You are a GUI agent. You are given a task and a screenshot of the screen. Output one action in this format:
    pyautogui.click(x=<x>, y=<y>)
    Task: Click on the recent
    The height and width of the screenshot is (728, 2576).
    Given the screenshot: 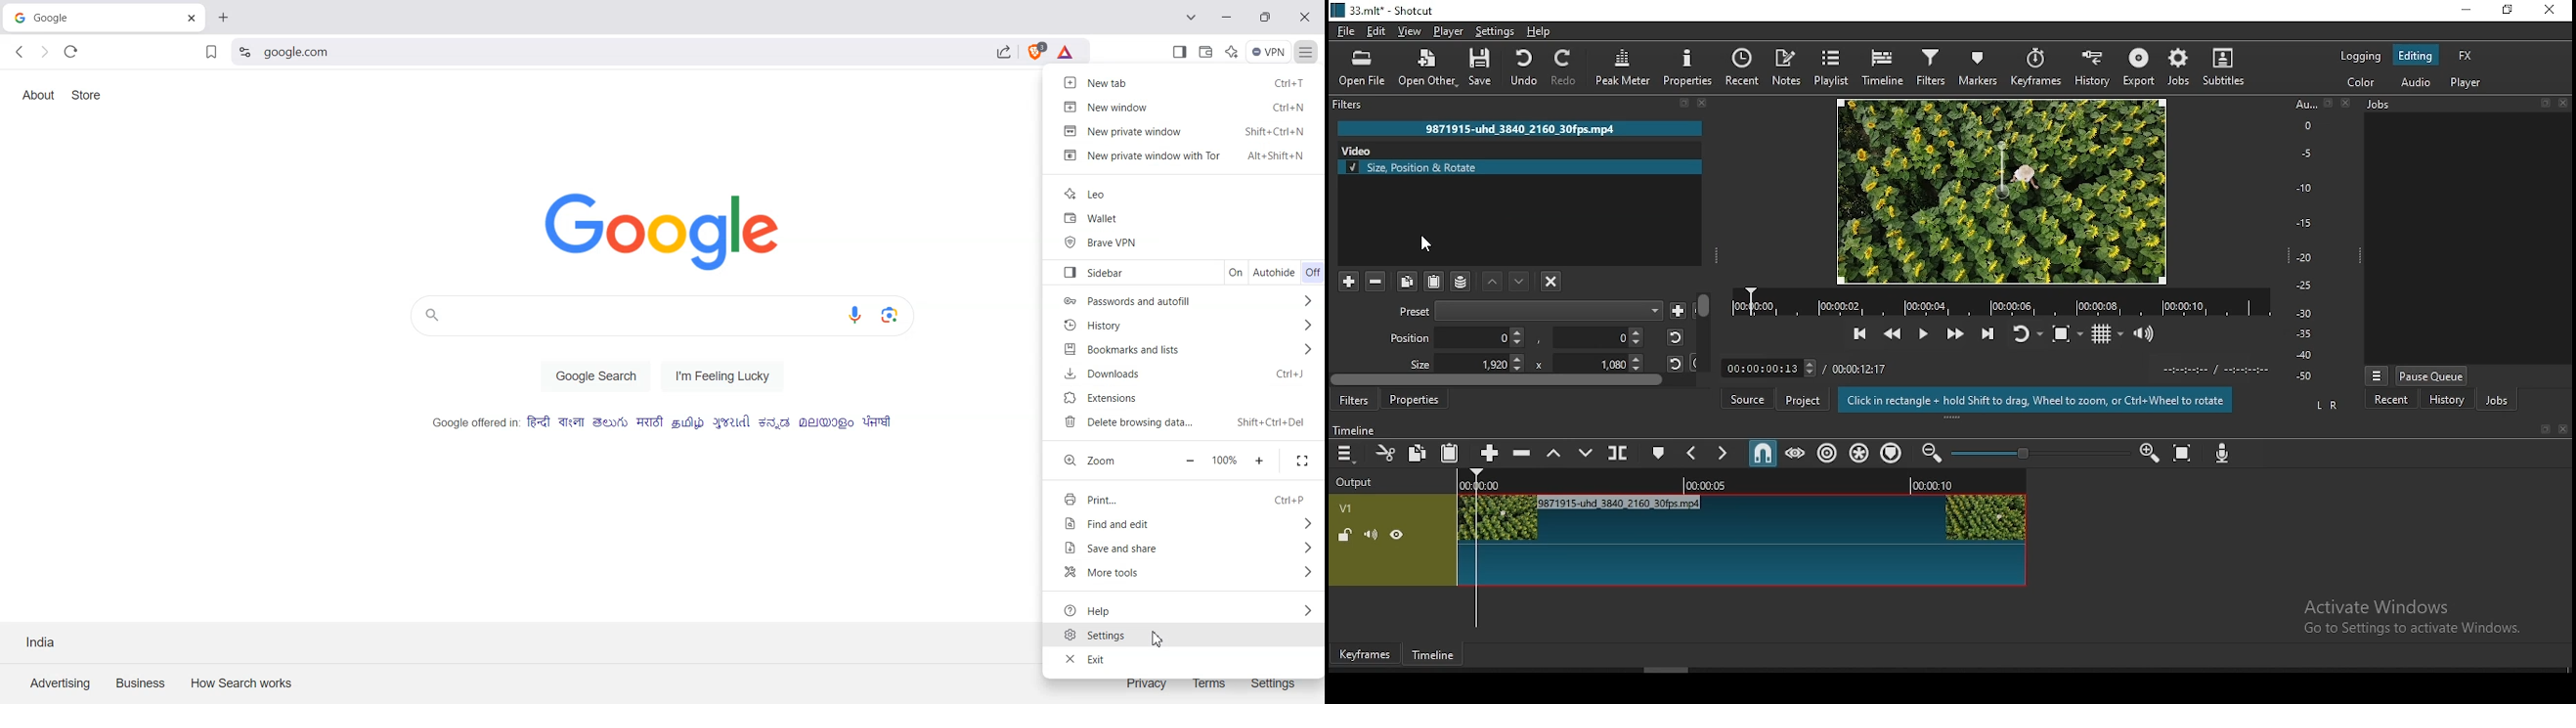 What is the action you would take?
    pyautogui.click(x=2392, y=403)
    